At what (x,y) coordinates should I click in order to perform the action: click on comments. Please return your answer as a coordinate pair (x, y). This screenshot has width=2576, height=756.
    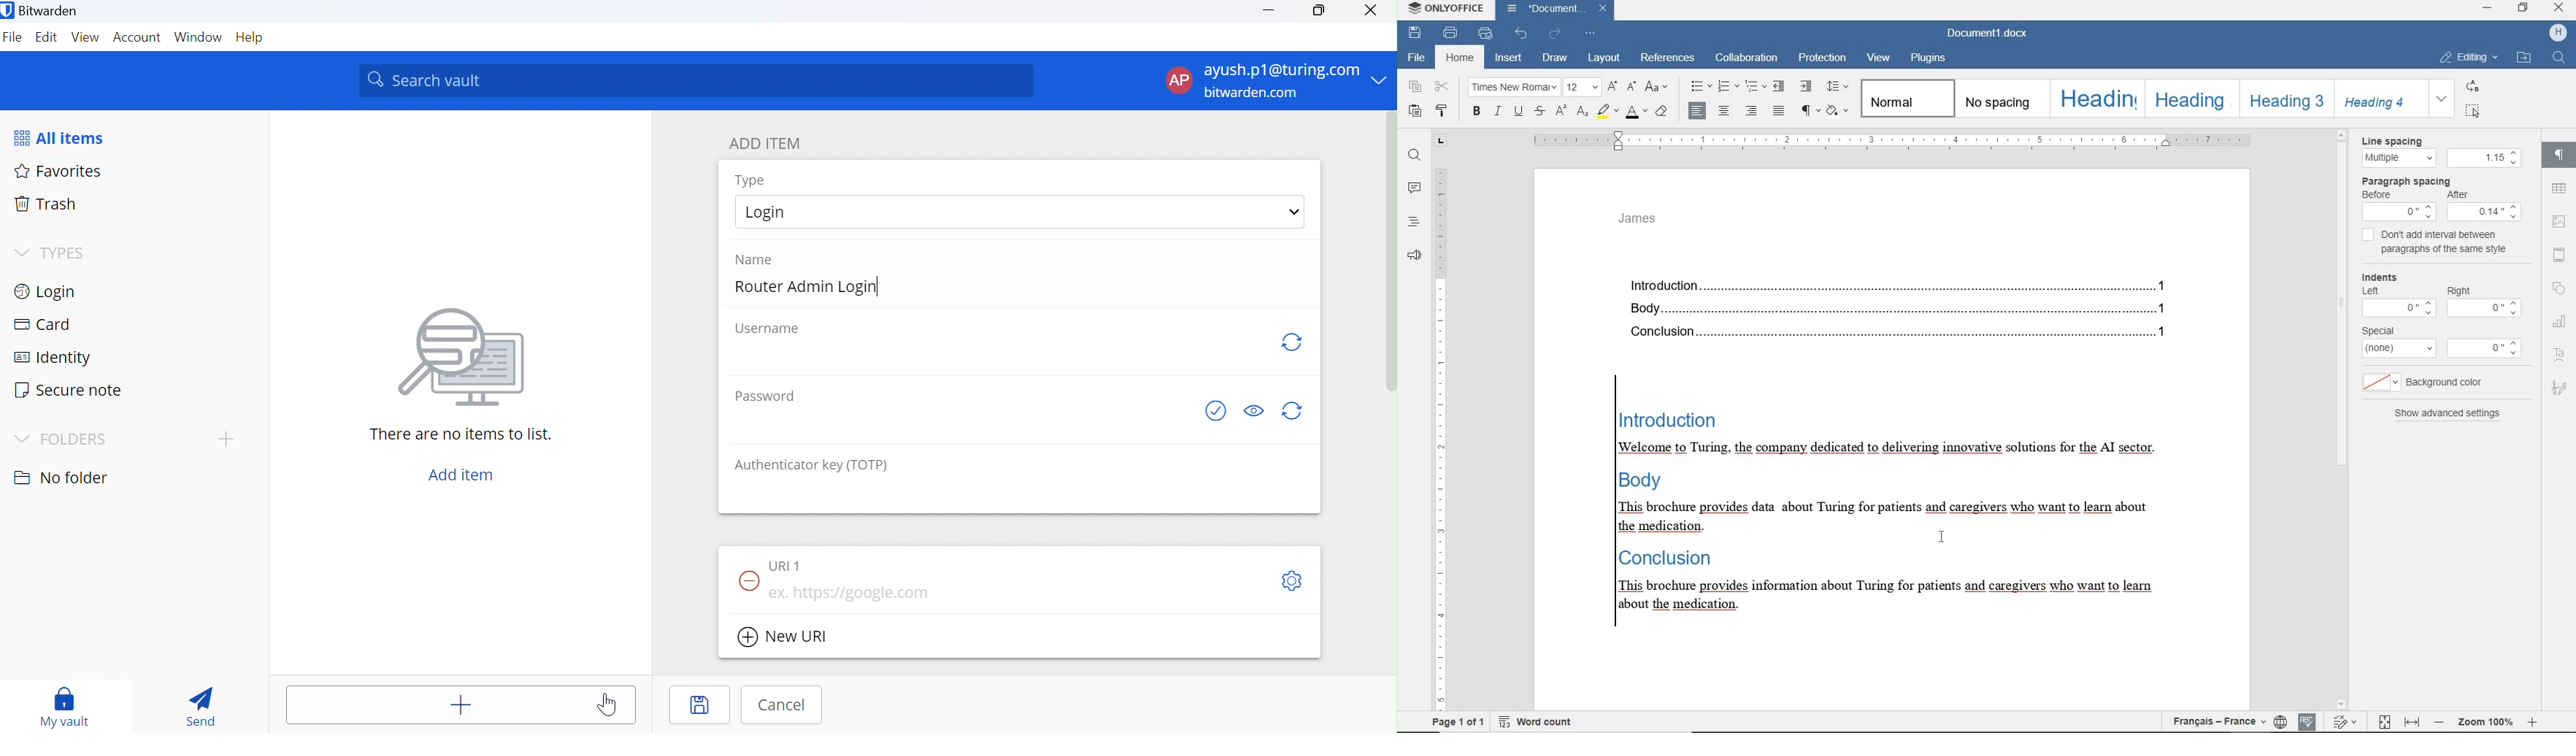
    Looking at the image, I should click on (1414, 190).